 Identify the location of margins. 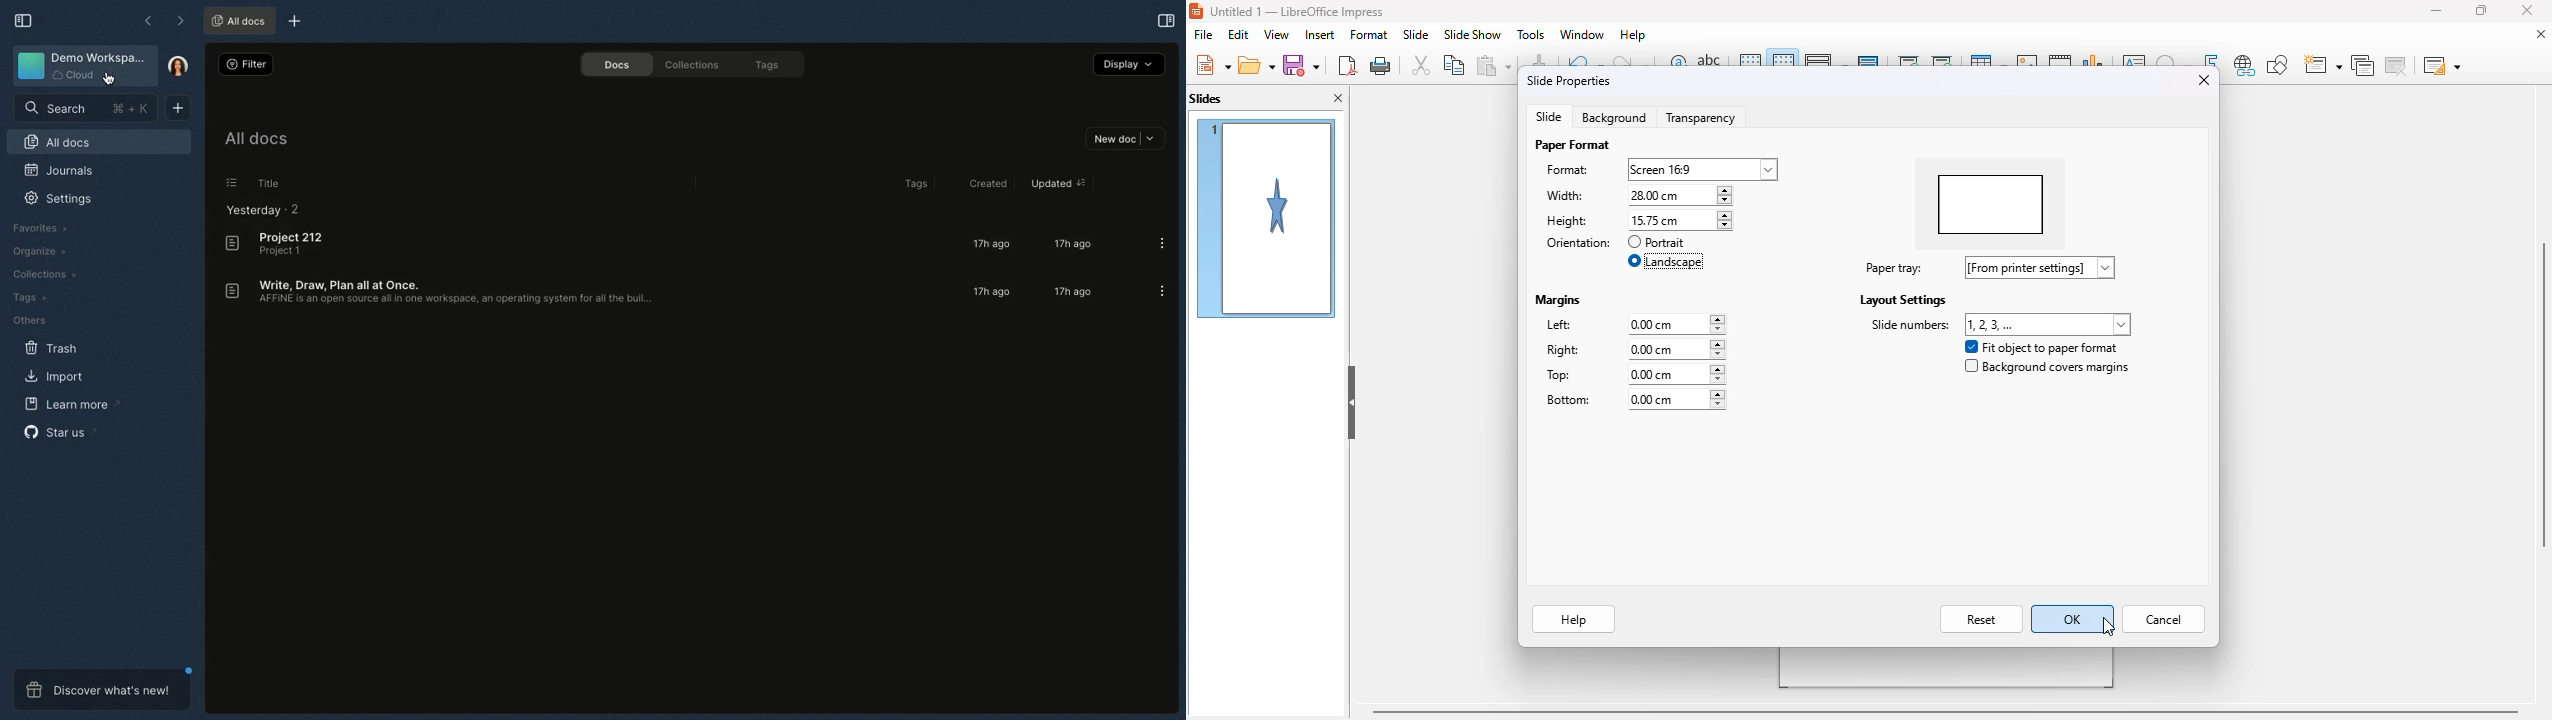
(1559, 300).